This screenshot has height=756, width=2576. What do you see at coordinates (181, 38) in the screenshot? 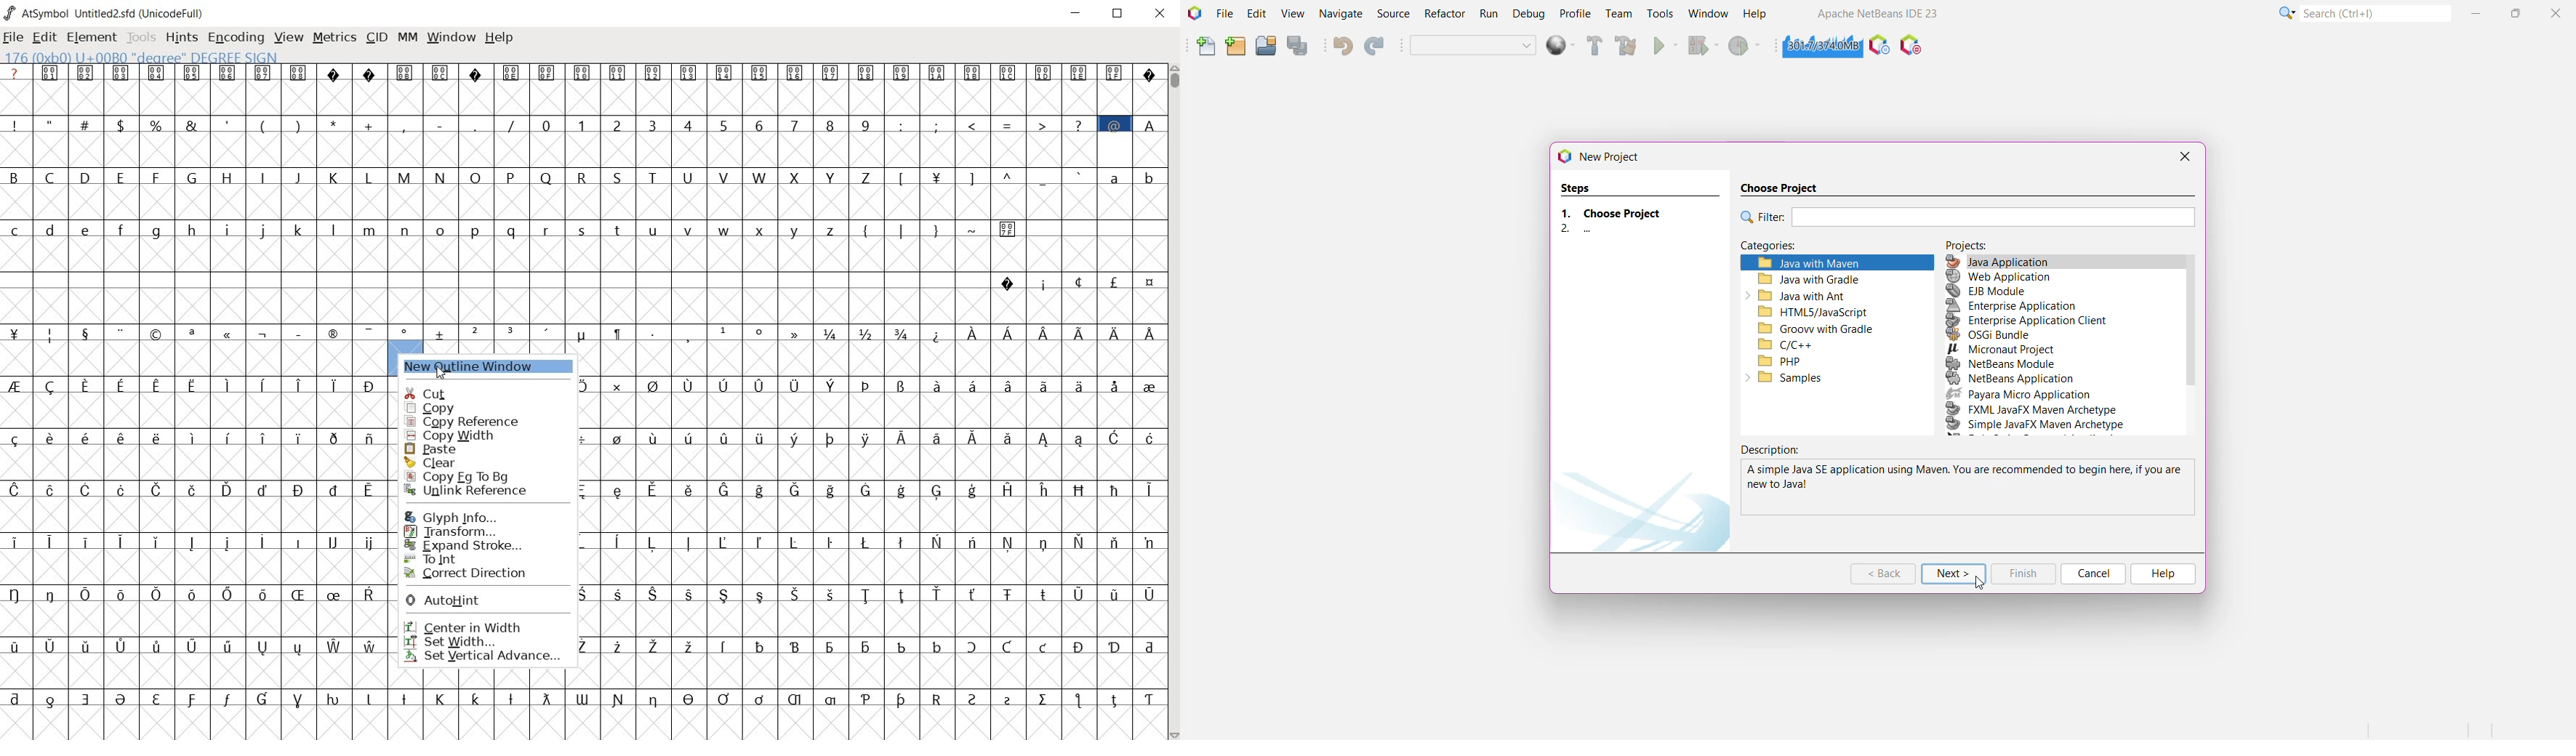
I see `hints` at bounding box center [181, 38].